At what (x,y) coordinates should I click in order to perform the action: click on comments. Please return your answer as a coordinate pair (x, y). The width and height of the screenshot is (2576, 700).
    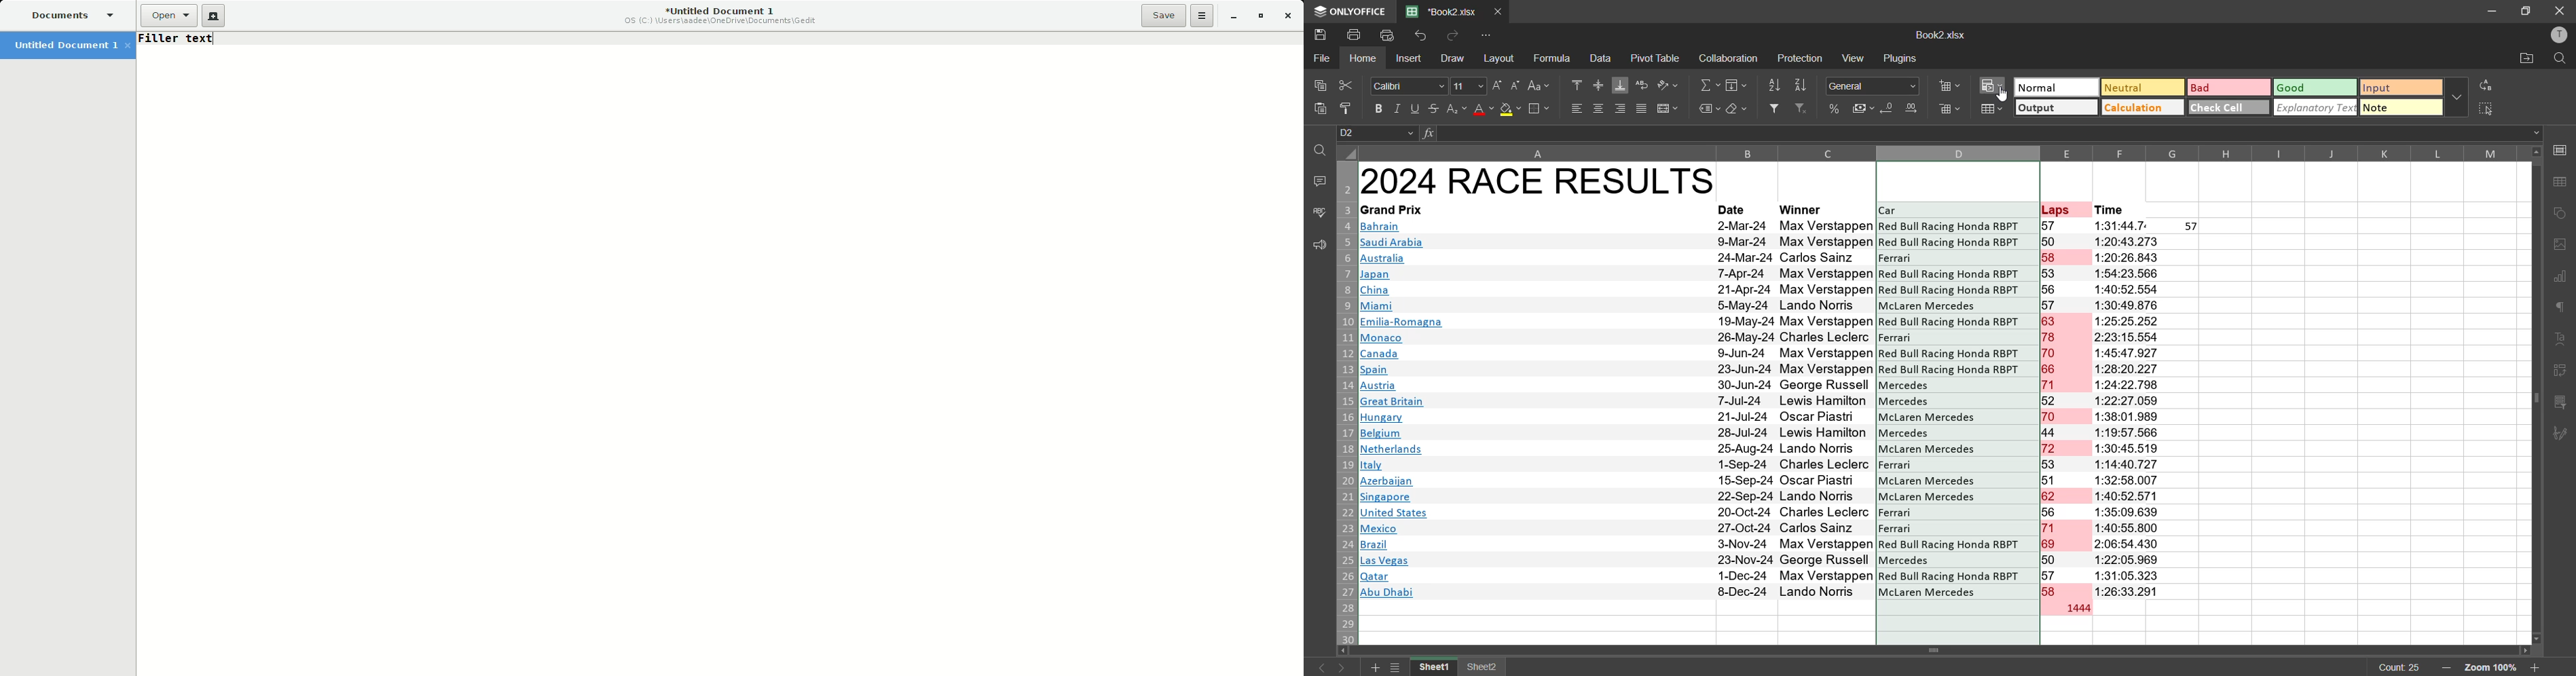
    Looking at the image, I should click on (1318, 180).